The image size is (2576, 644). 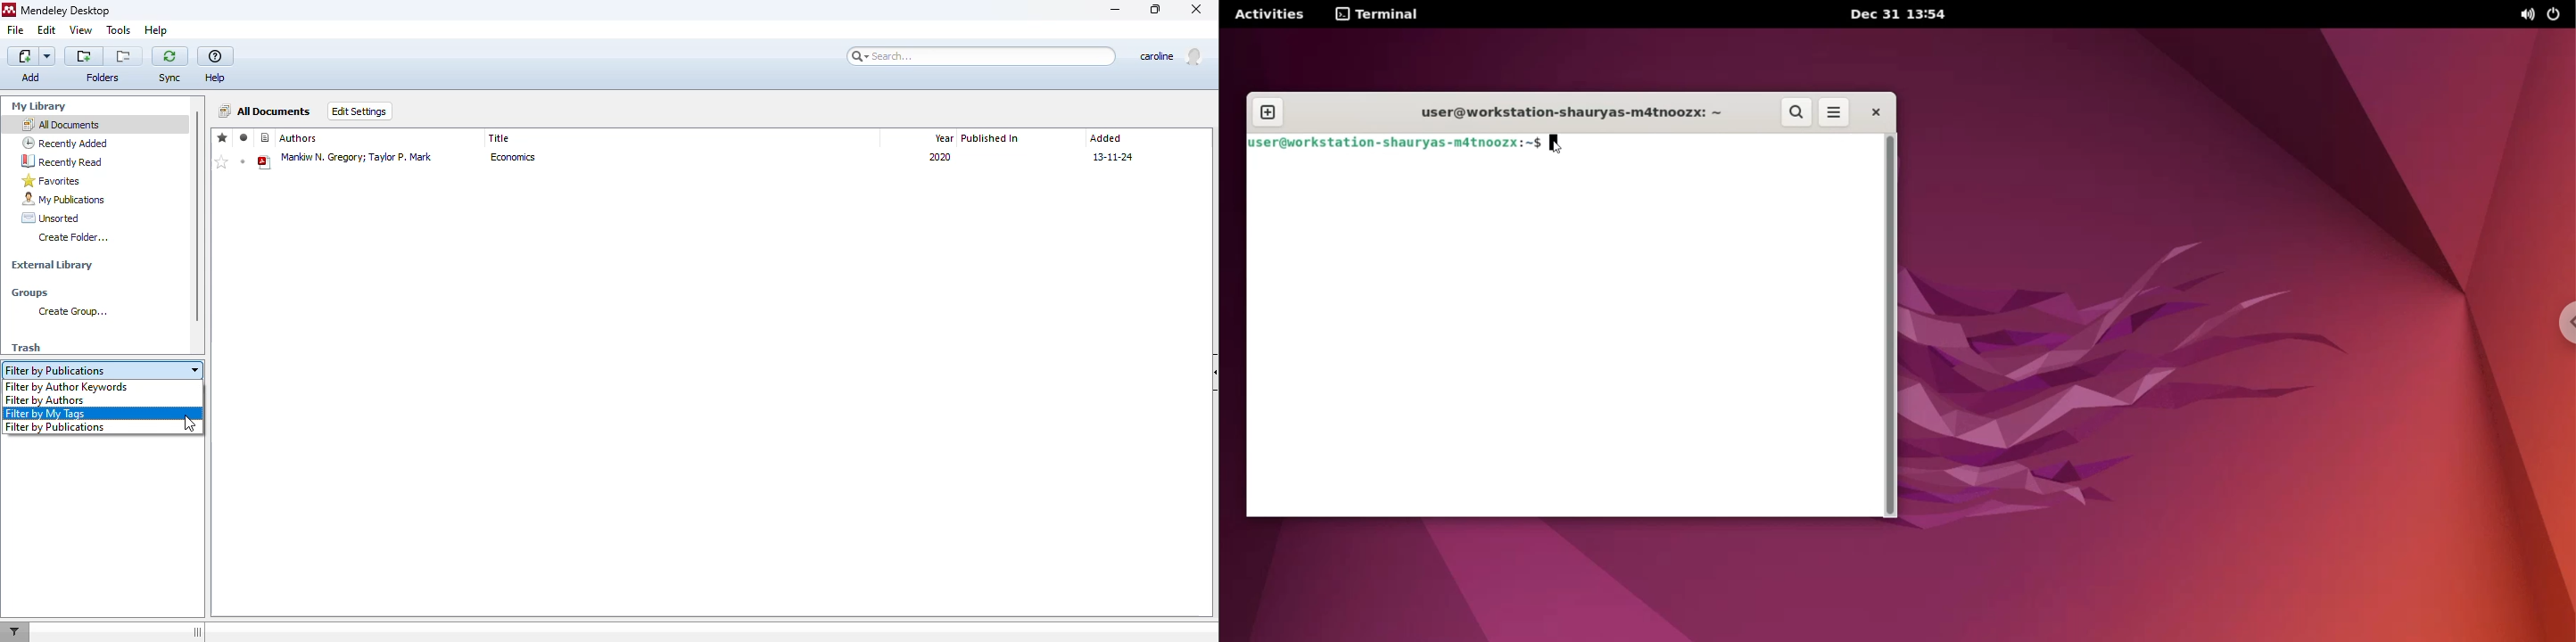 What do you see at coordinates (1106, 138) in the screenshot?
I see `added` at bounding box center [1106, 138].